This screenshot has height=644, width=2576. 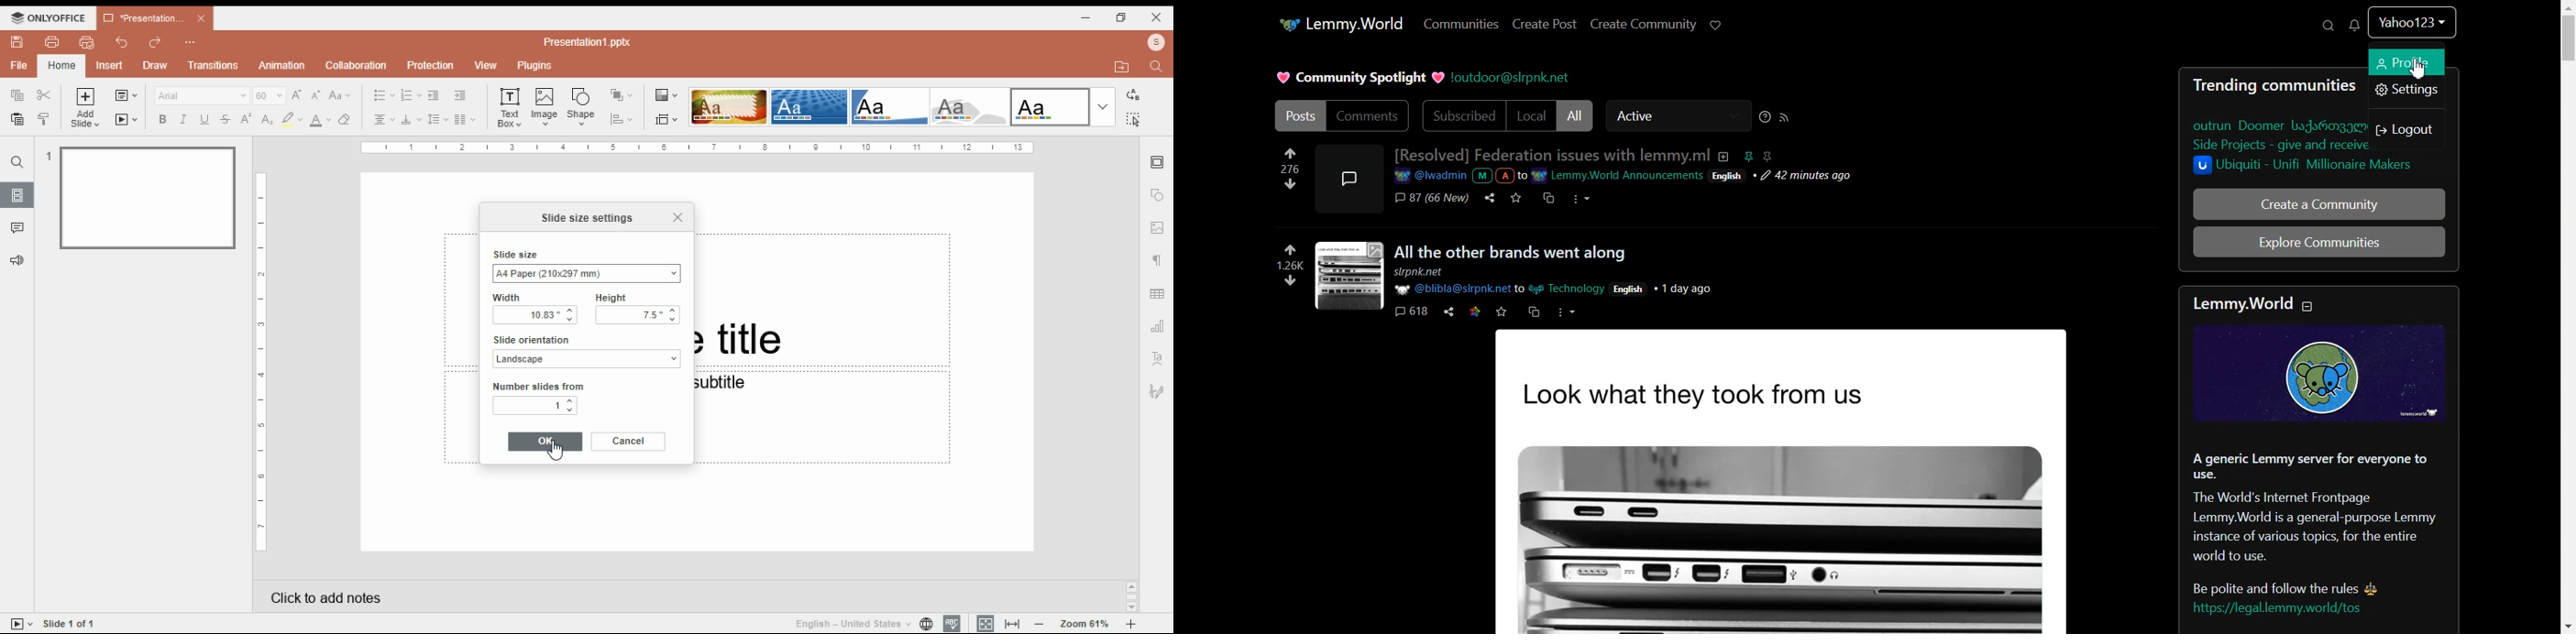 I want to click on font color, so click(x=322, y=120).